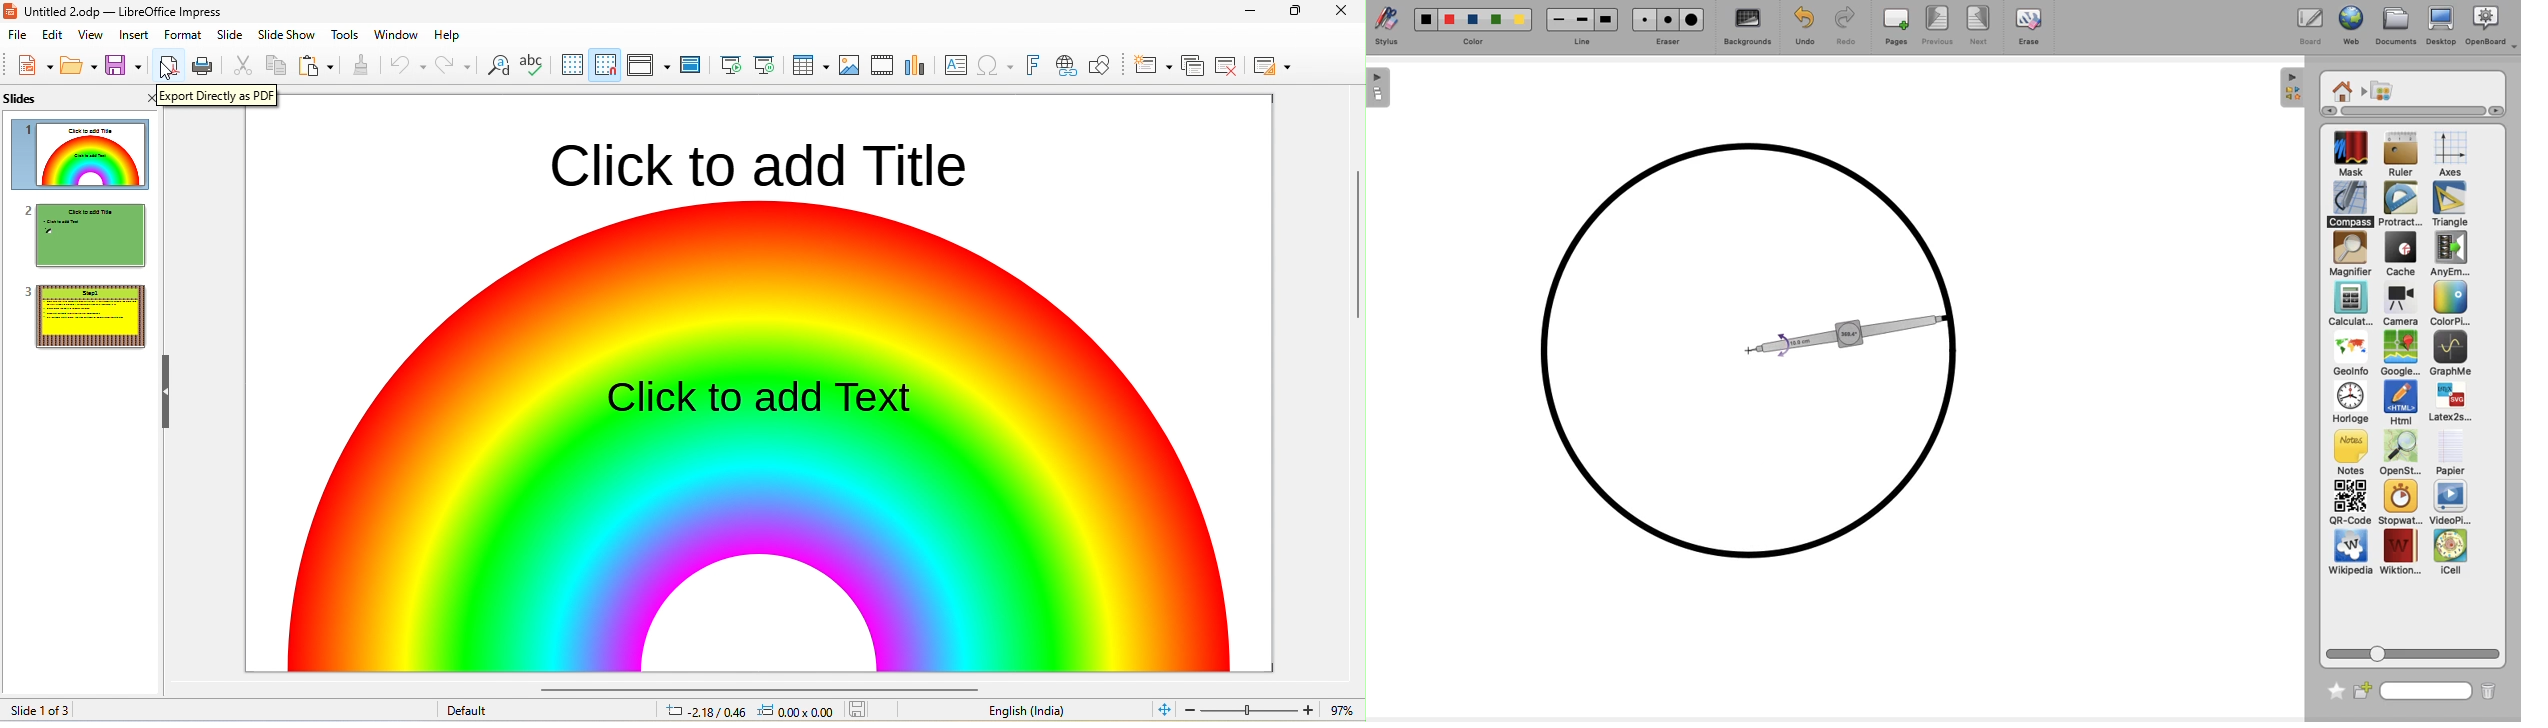 Image resolution: width=2548 pixels, height=728 pixels. I want to click on close, so click(147, 99).